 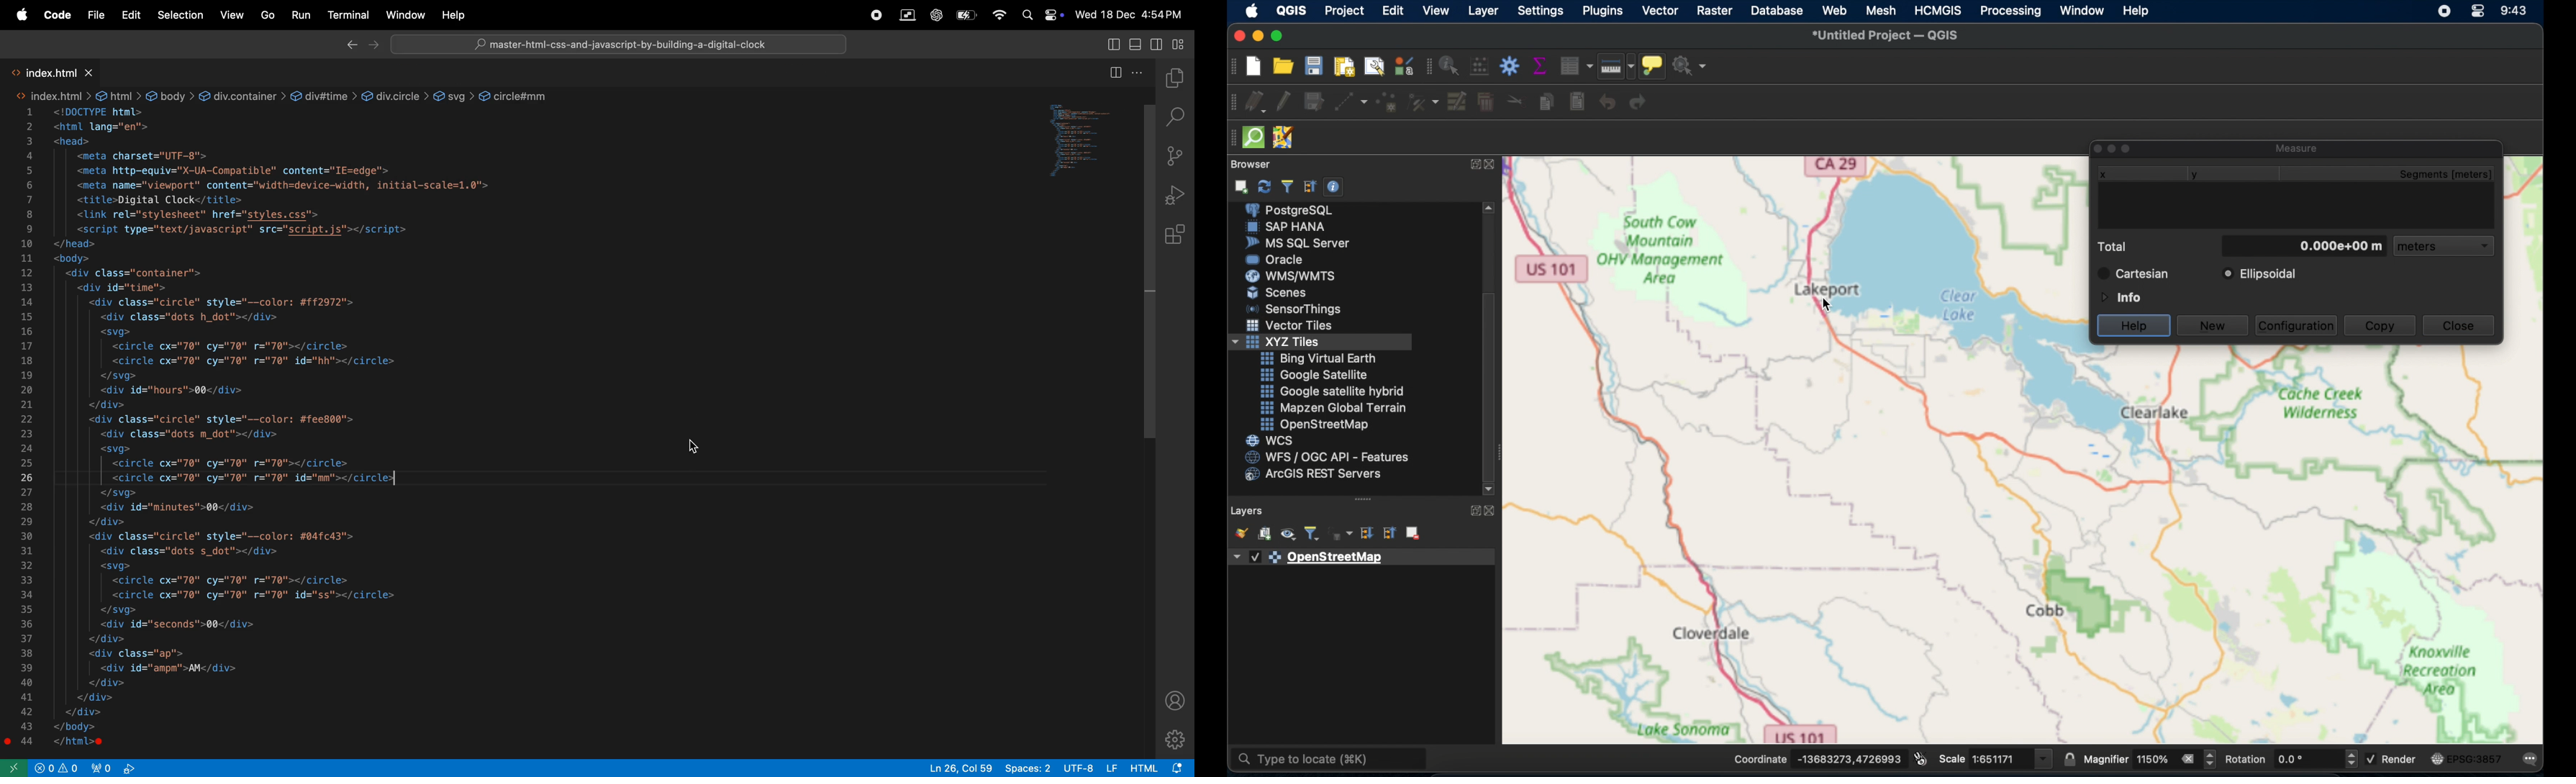 What do you see at coordinates (2213, 327) in the screenshot?
I see `new` at bounding box center [2213, 327].